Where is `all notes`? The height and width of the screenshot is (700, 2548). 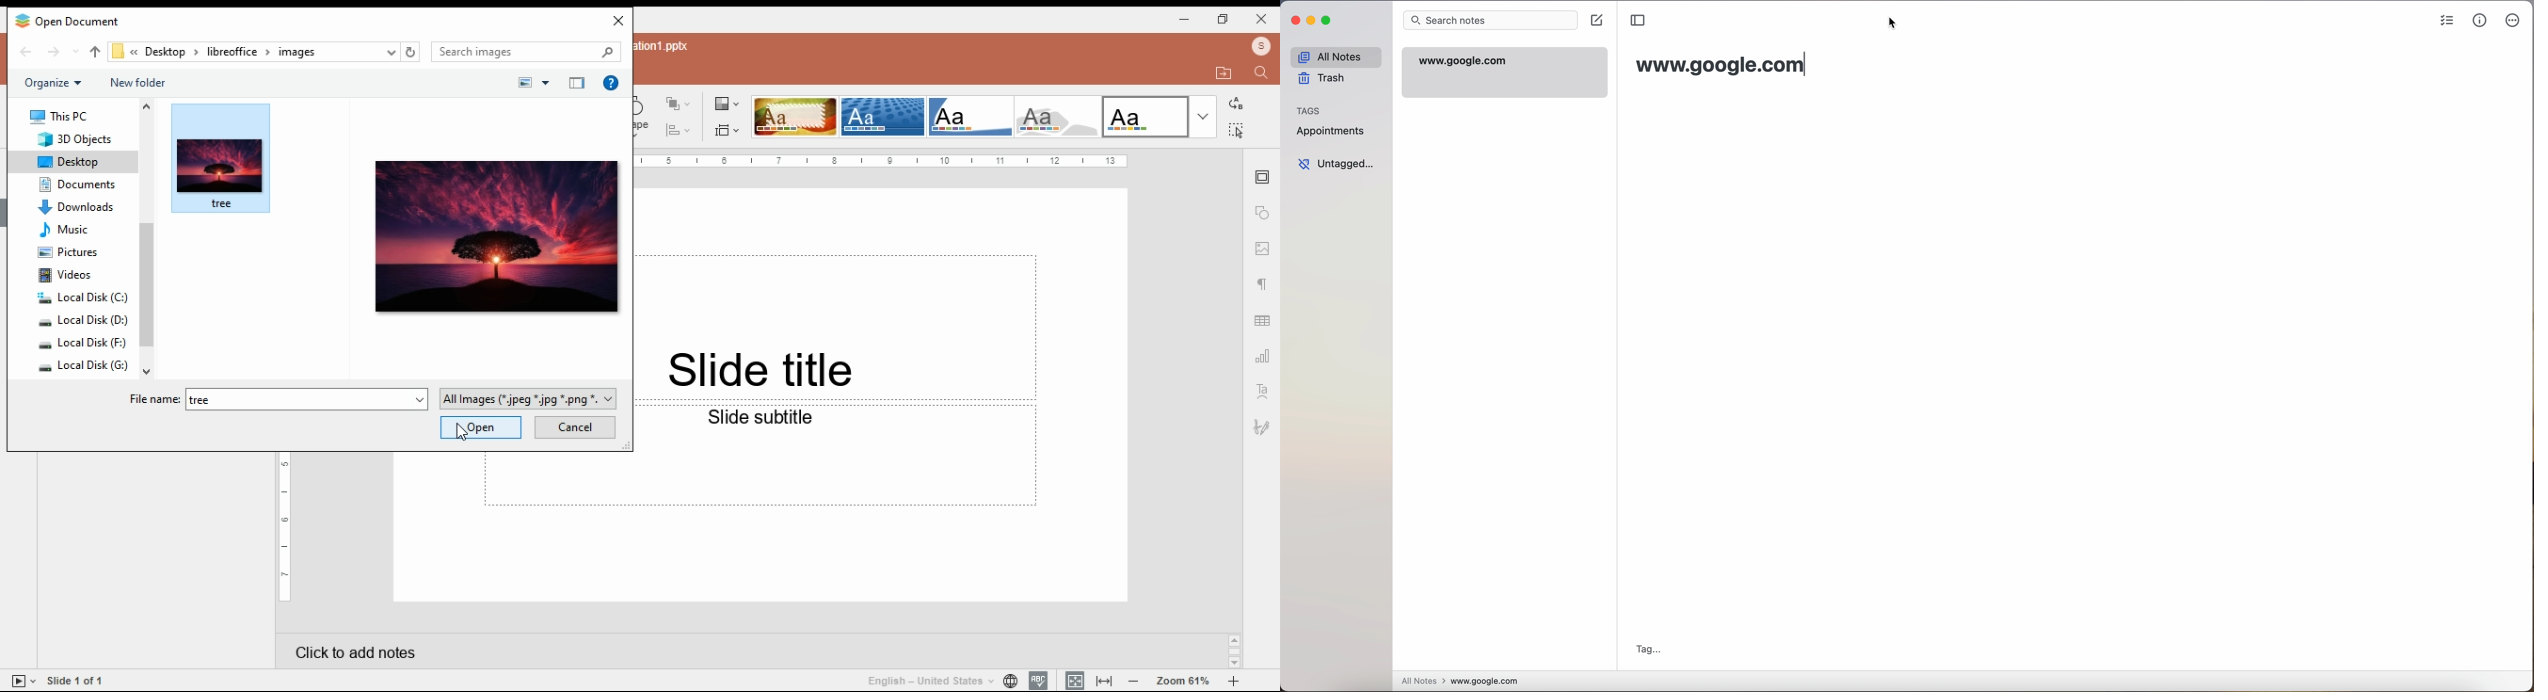
all notes is located at coordinates (1422, 681).